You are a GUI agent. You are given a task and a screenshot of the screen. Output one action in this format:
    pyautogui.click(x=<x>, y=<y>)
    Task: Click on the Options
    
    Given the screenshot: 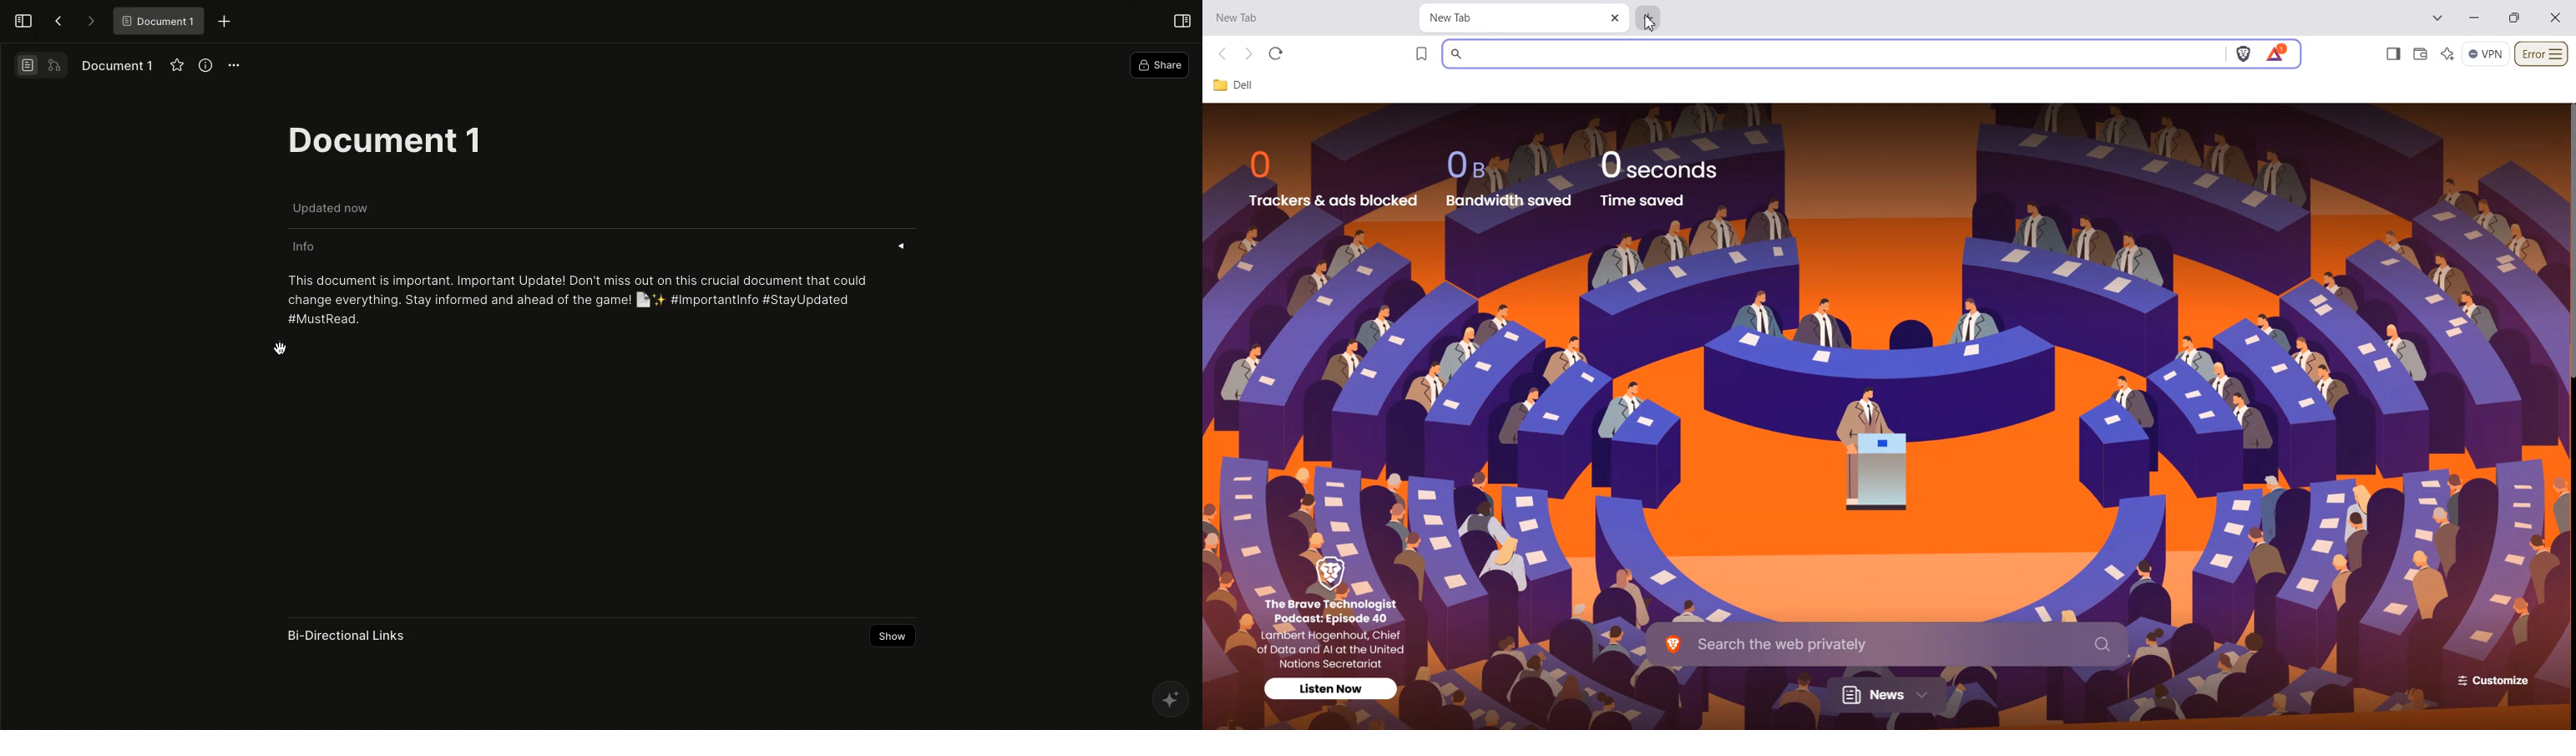 What is the action you would take?
    pyautogui.click(x=235, y=66)
    